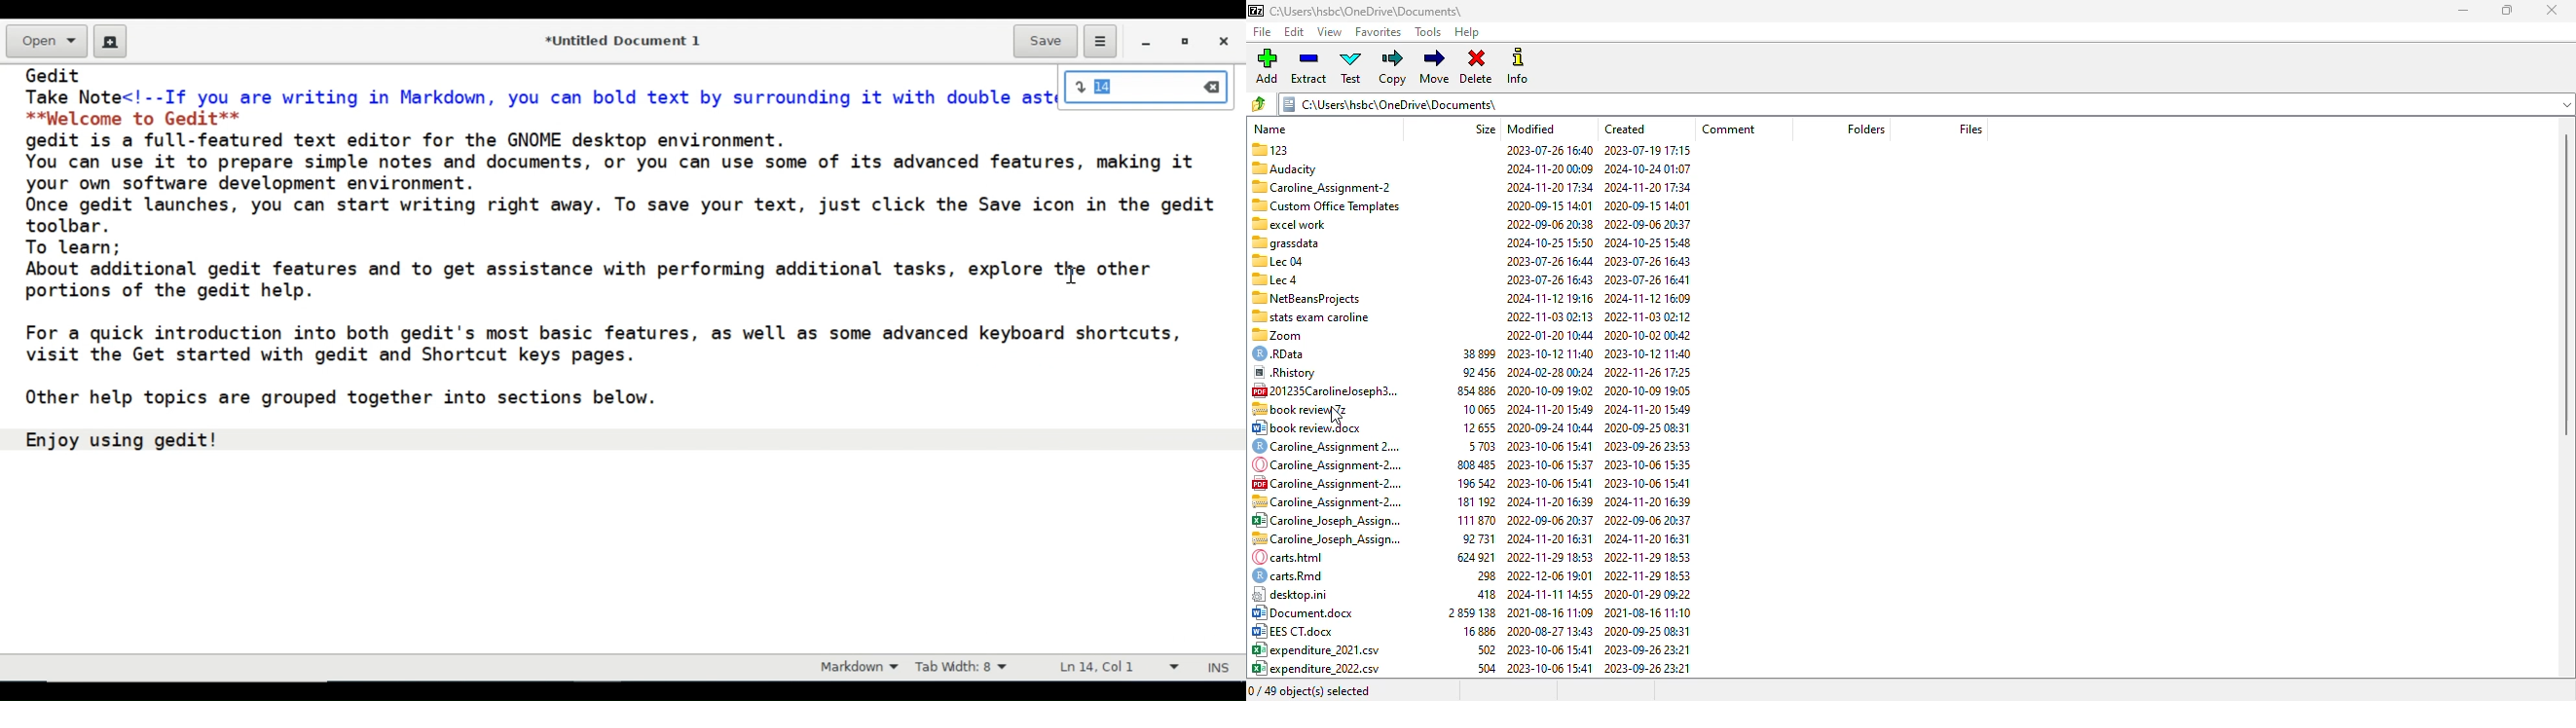  Describe the element at coordinates (625, 42) in the screenshot. I see `*Untitled Document 1` at that location.